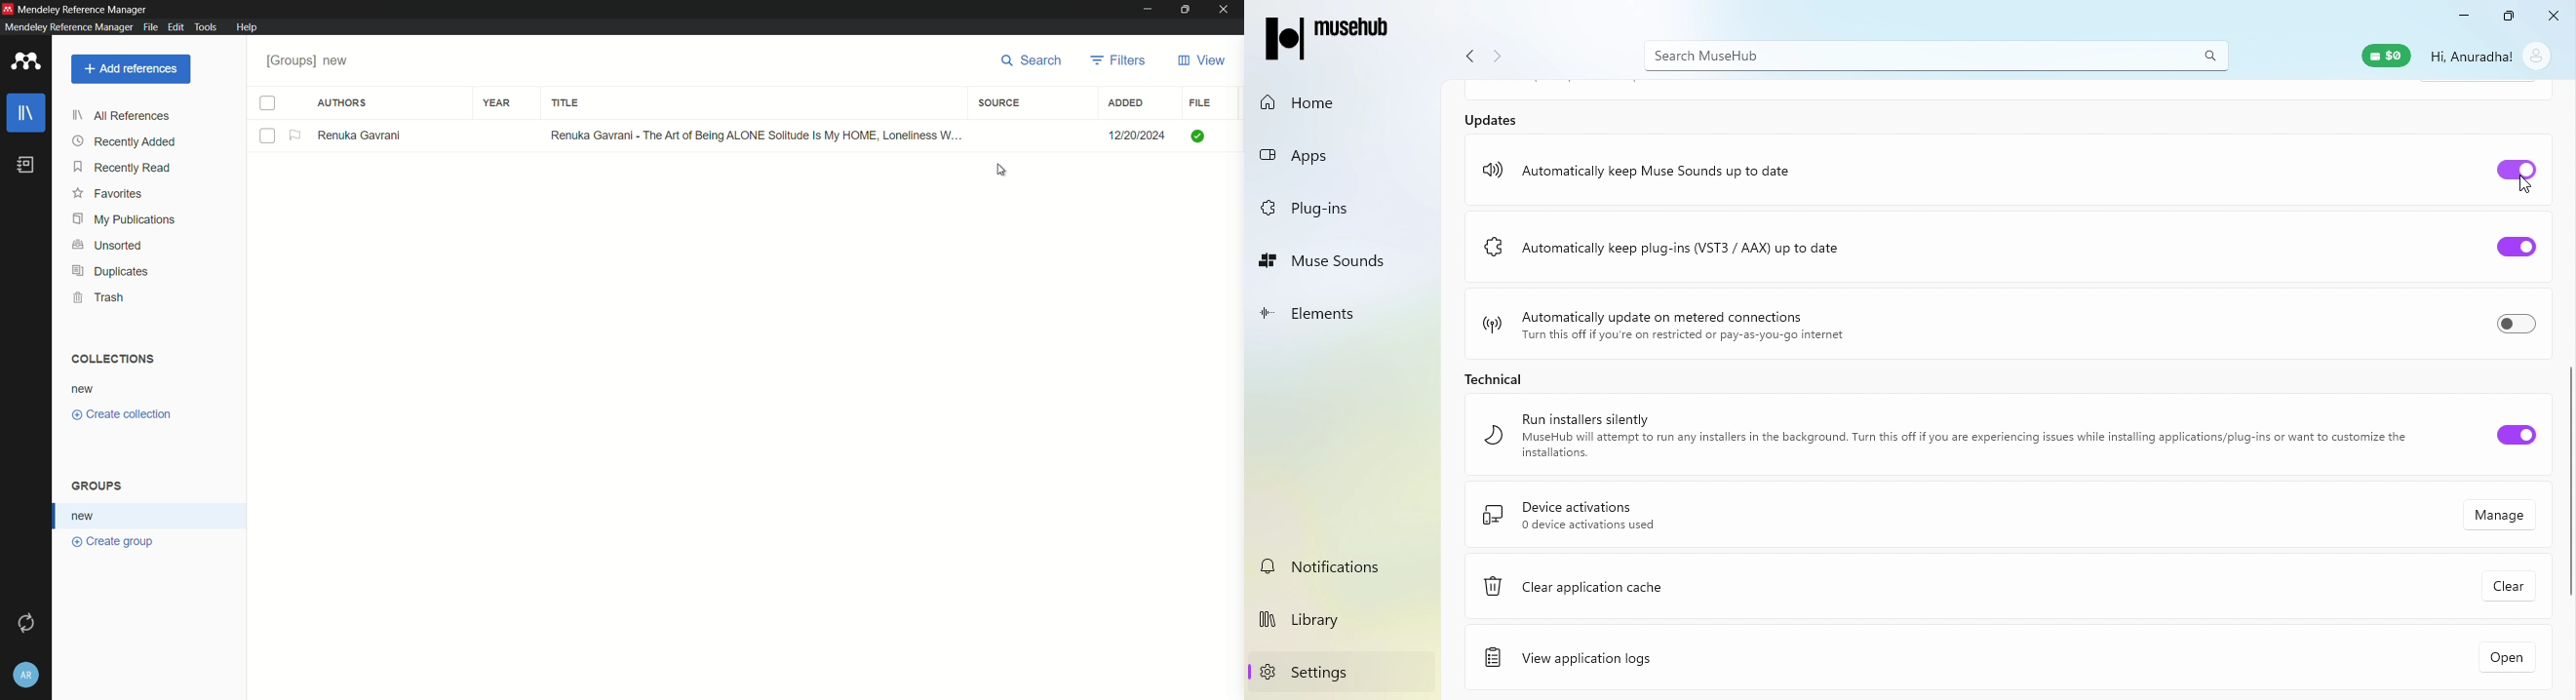 This screenshot has height=700, width=2576. Describe the element at coordinates (2550, 17) in the screenshot. I see `Close` at that location.